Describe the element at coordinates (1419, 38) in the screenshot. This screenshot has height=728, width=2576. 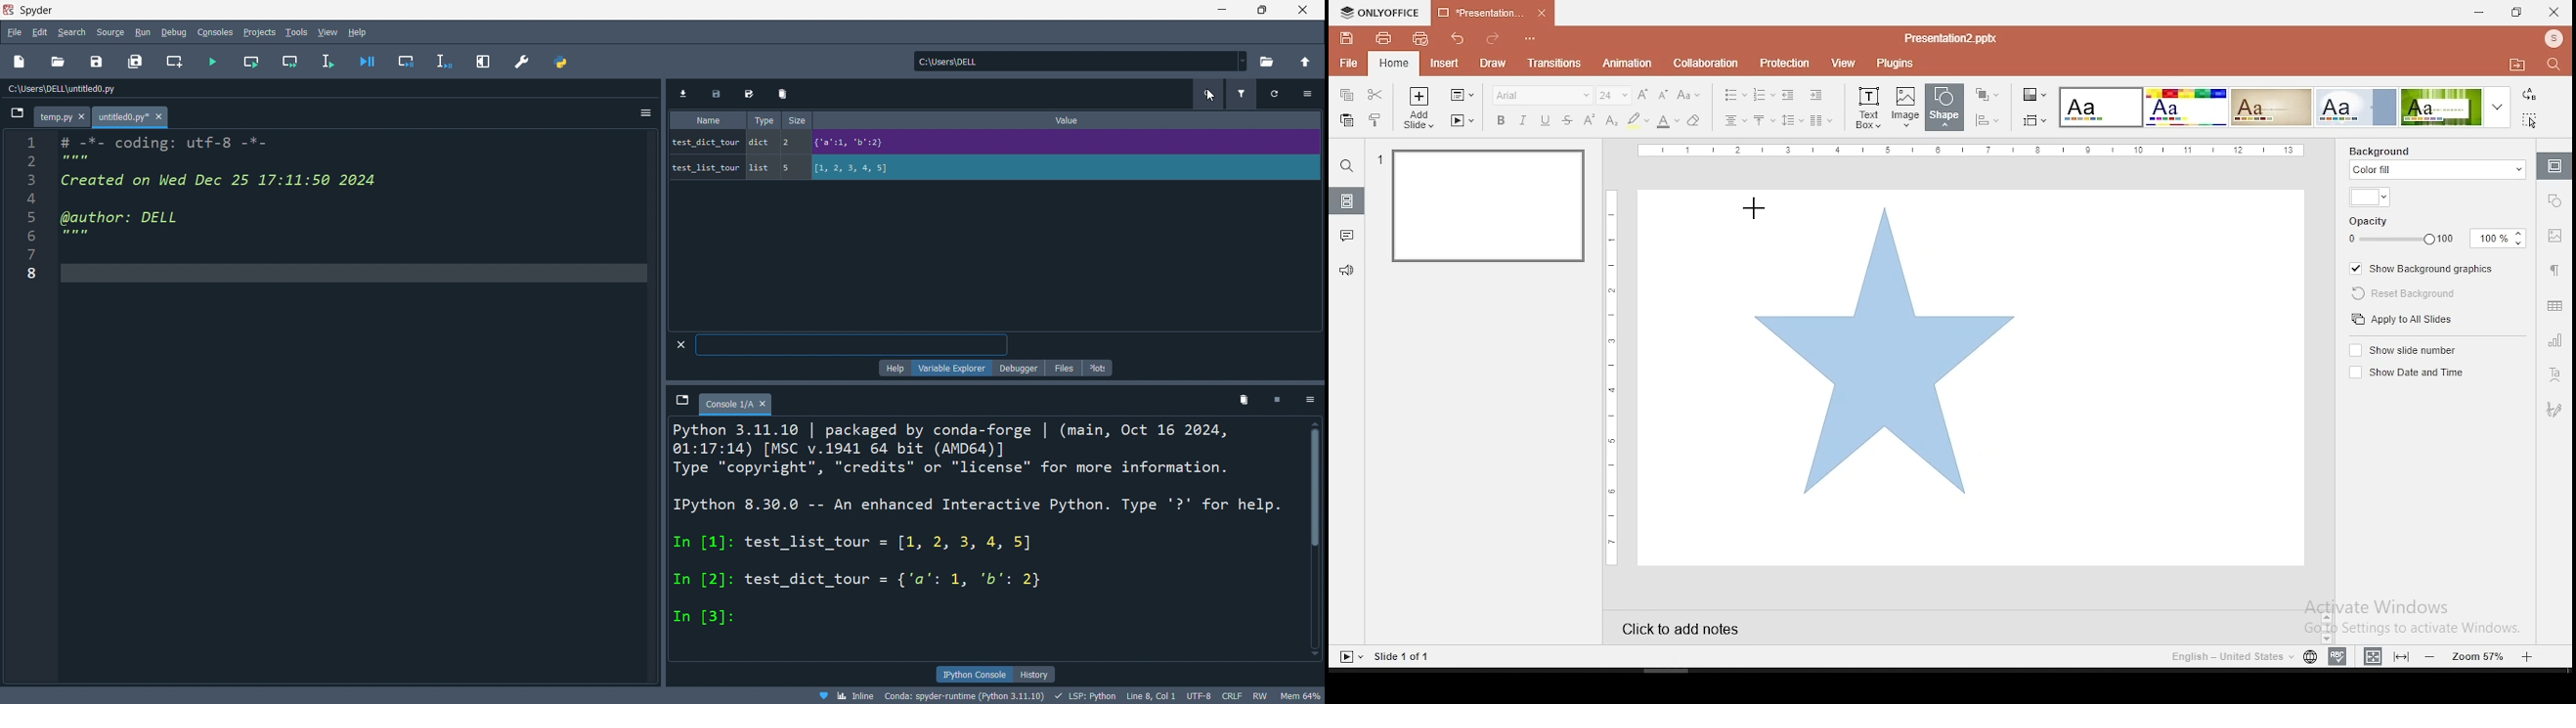
I see `quick print` at that location.